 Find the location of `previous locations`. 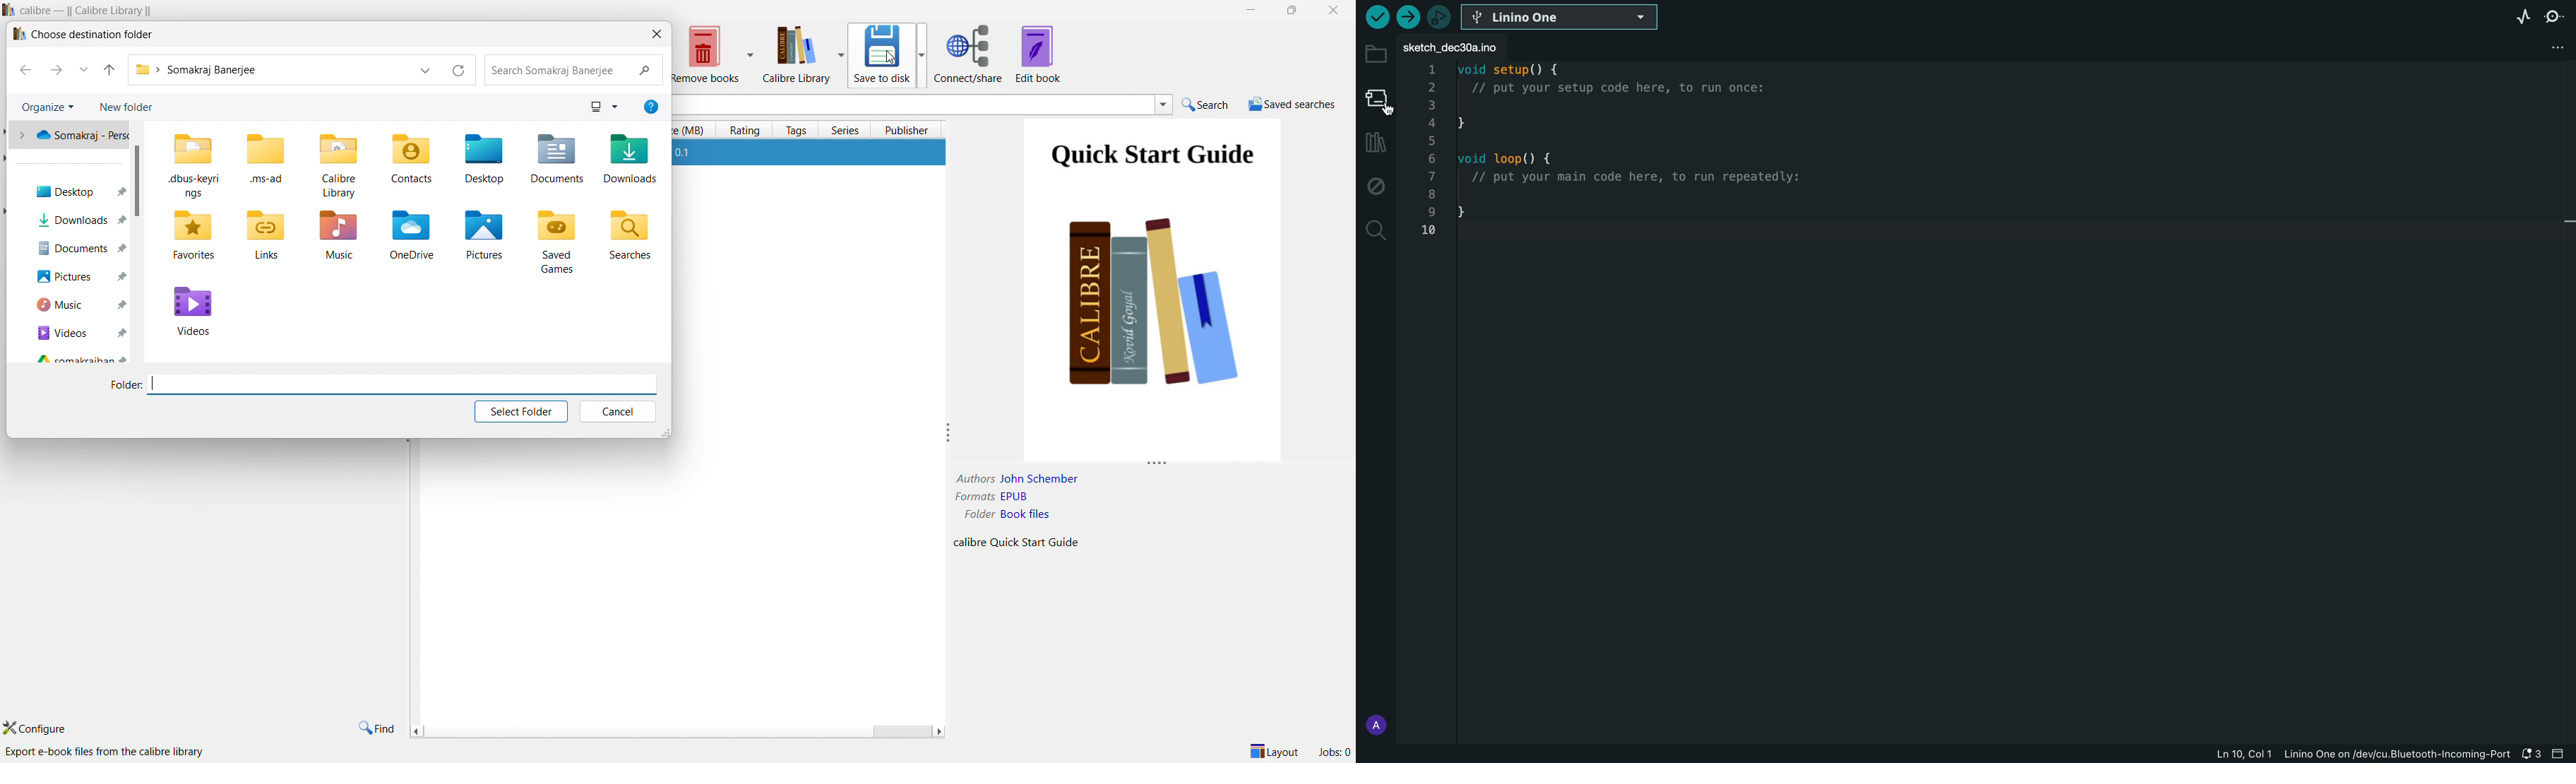

previous locations is located at coordinates (423, 71).